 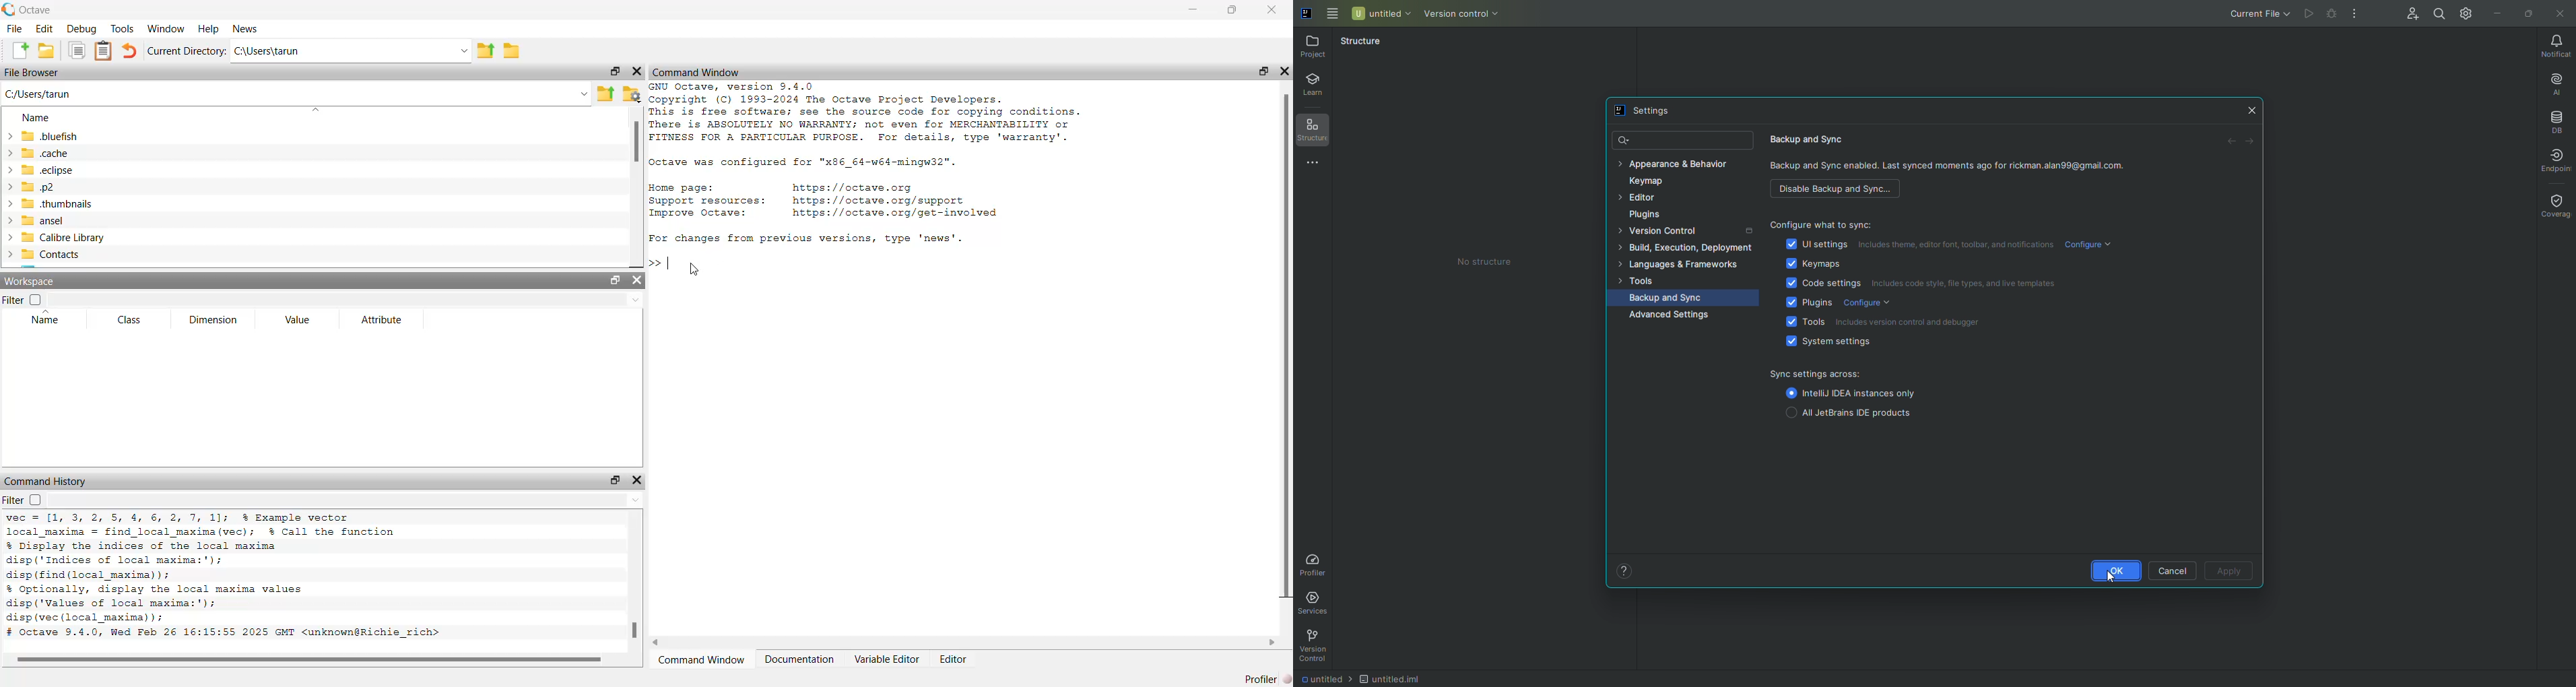 I want to click on Contacts, so click(x=51, y=254).